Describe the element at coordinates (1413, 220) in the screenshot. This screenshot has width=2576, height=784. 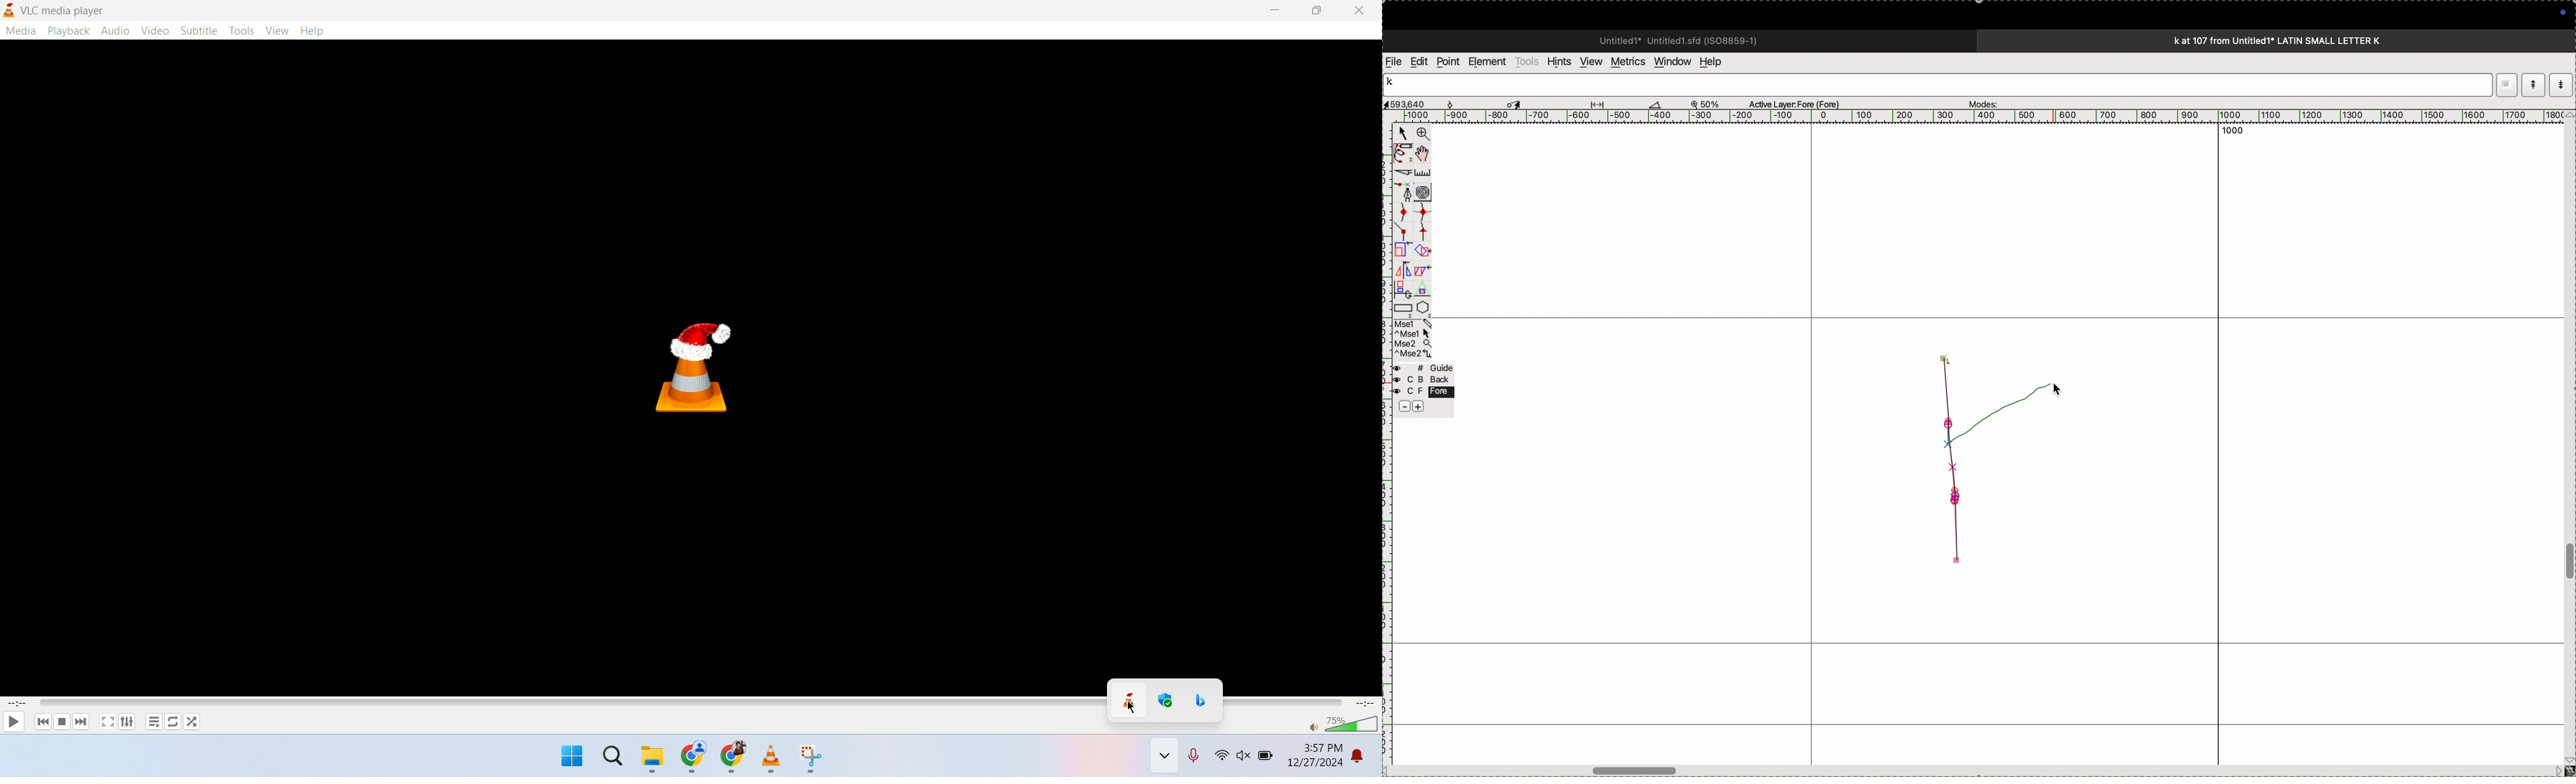
I see `spline` at that location.